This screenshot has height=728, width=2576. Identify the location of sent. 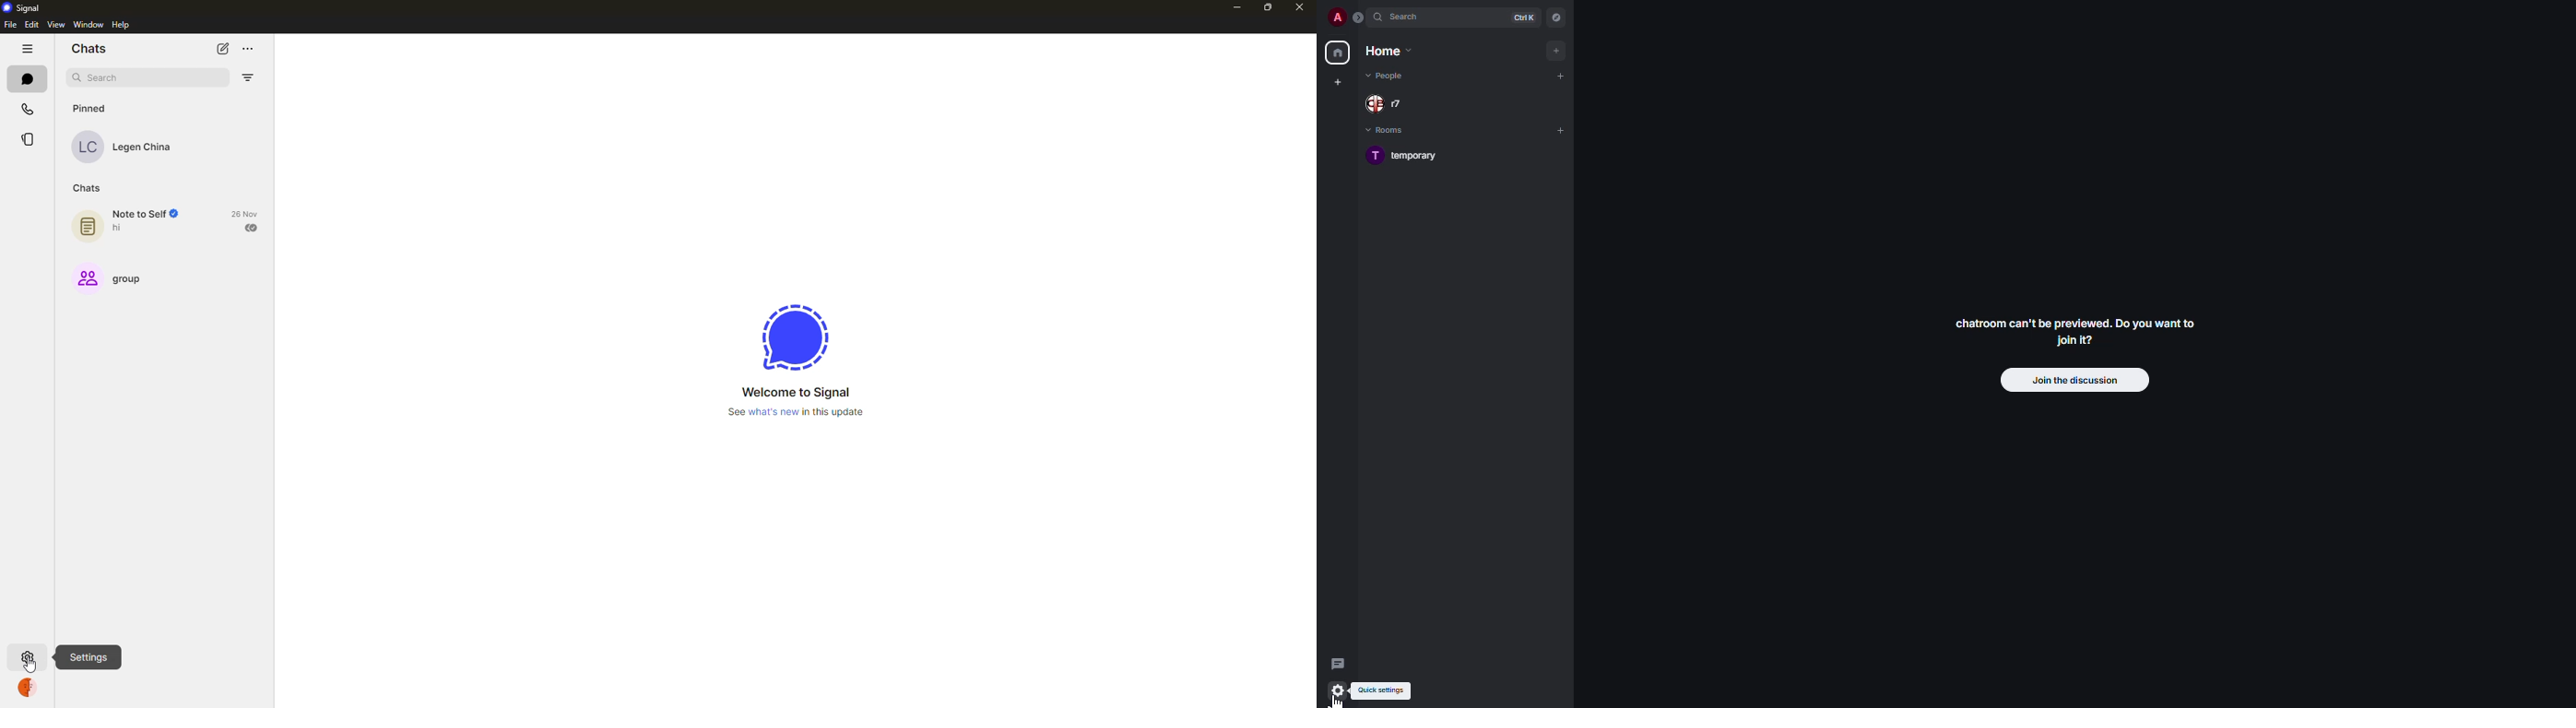
(252, 228).